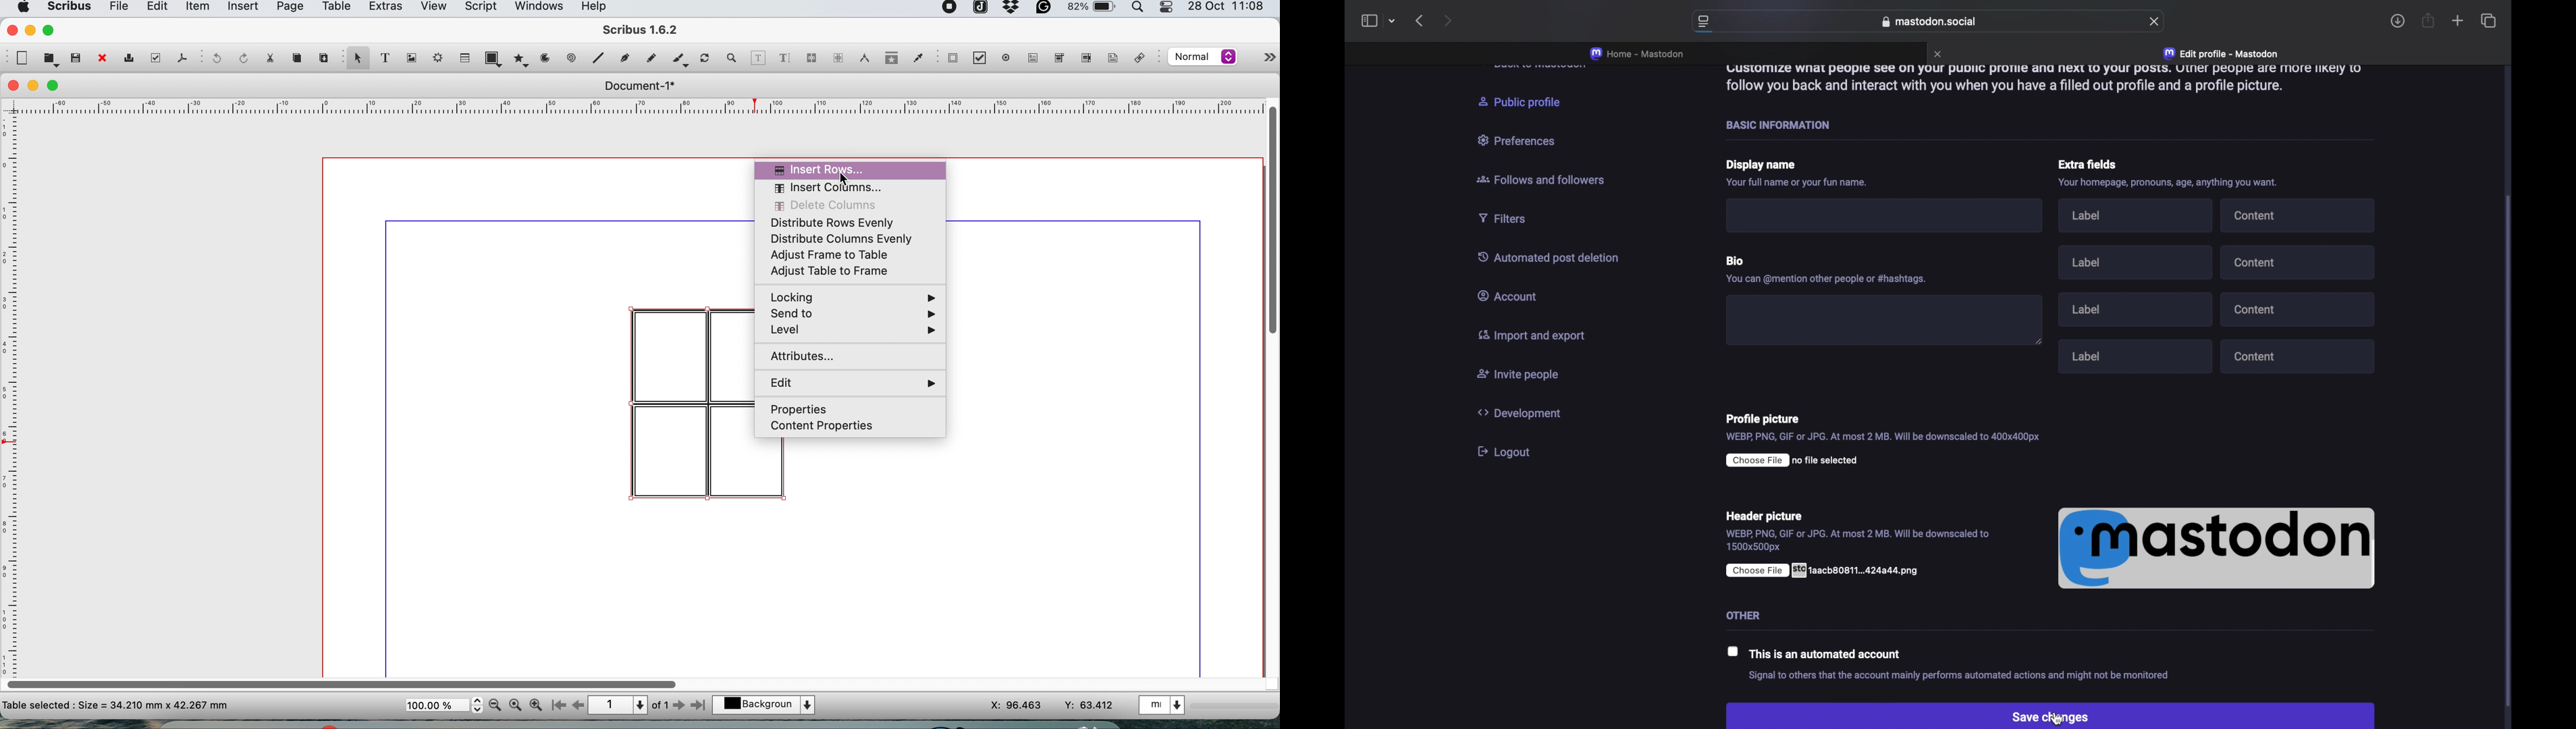 The width and height of the screenshot is (2576, 756). What do you see at coordinates (2299, 358) in the screenshot?
I see `content` at bounding box center [2299, 358].